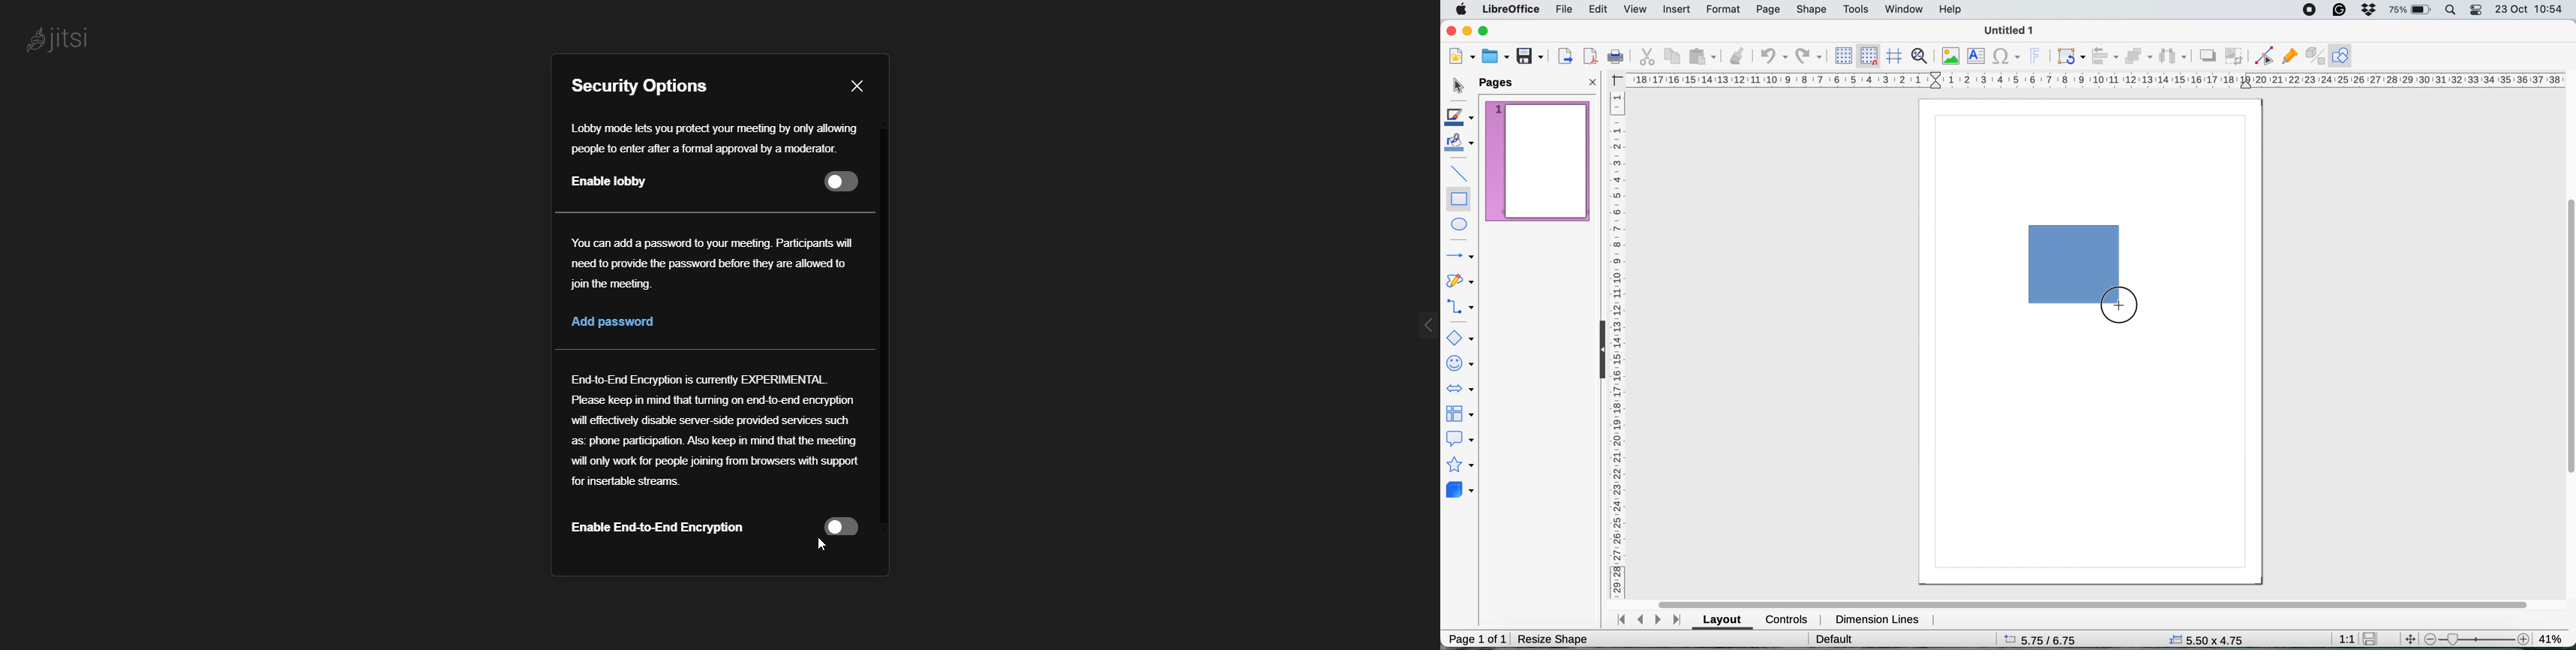  I want to click on edit, so click(1600, 10).